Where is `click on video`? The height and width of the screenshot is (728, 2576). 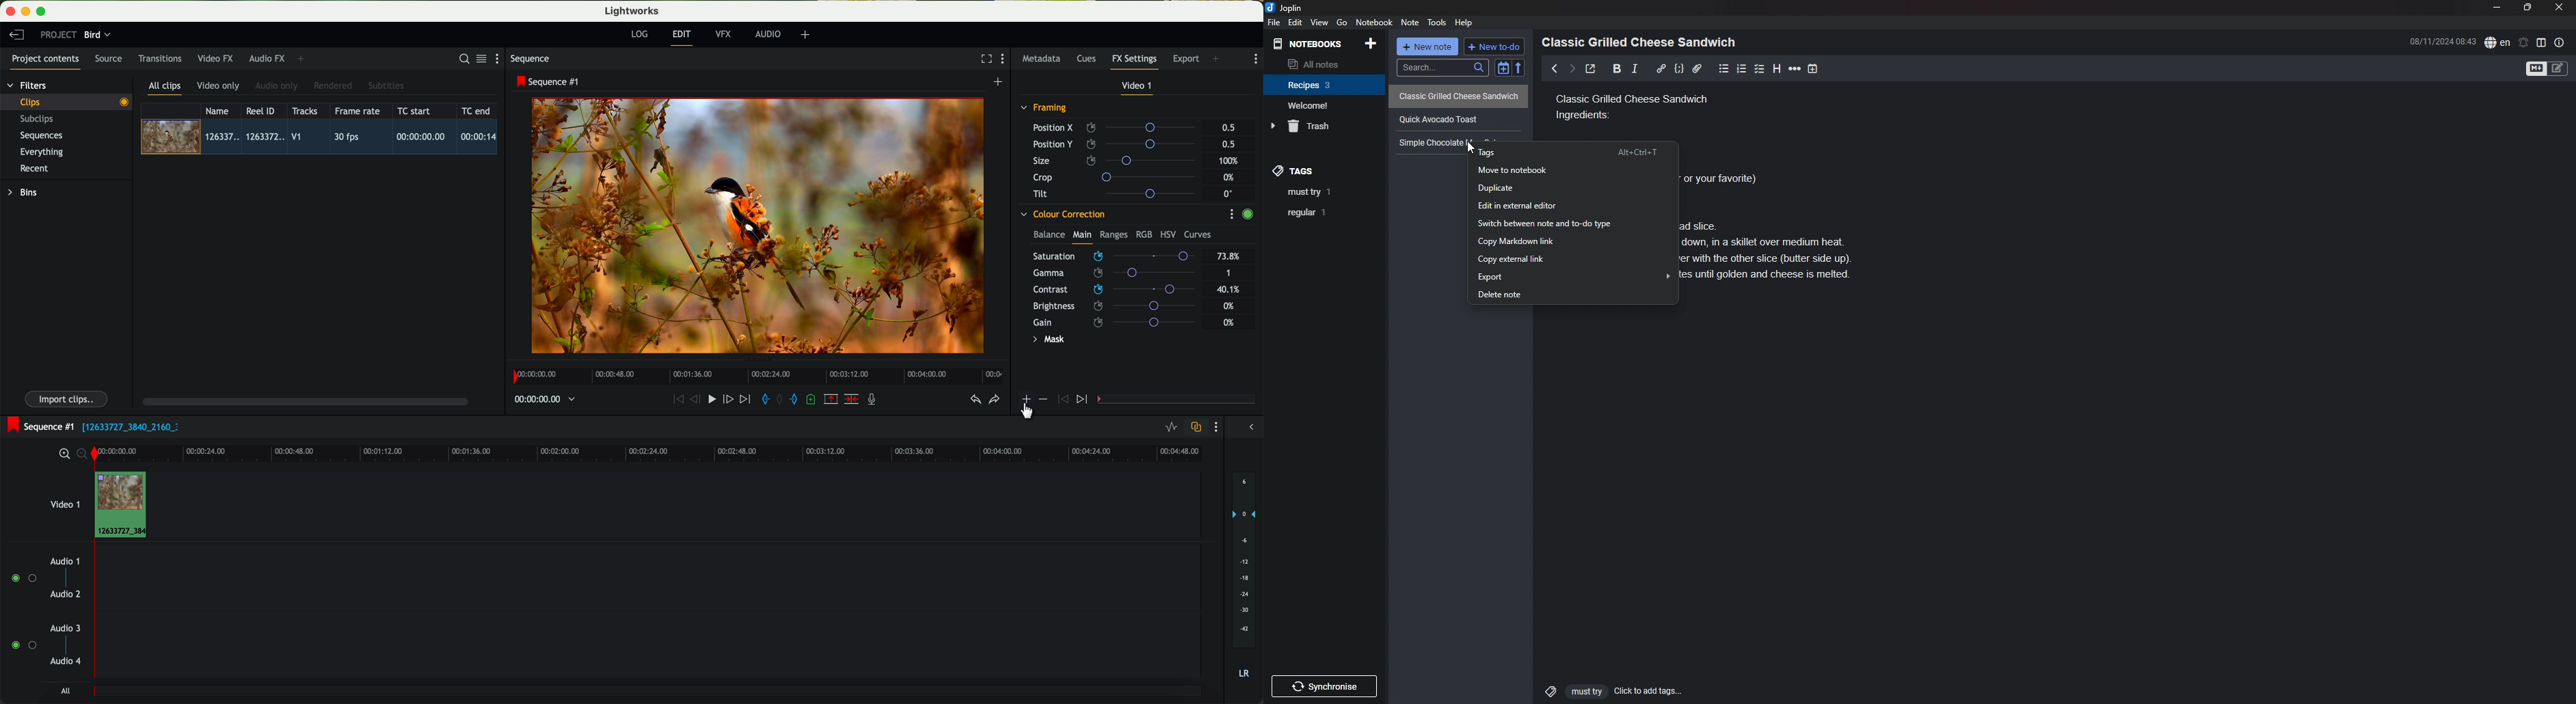 click on video is located at coordinates (322, 138).